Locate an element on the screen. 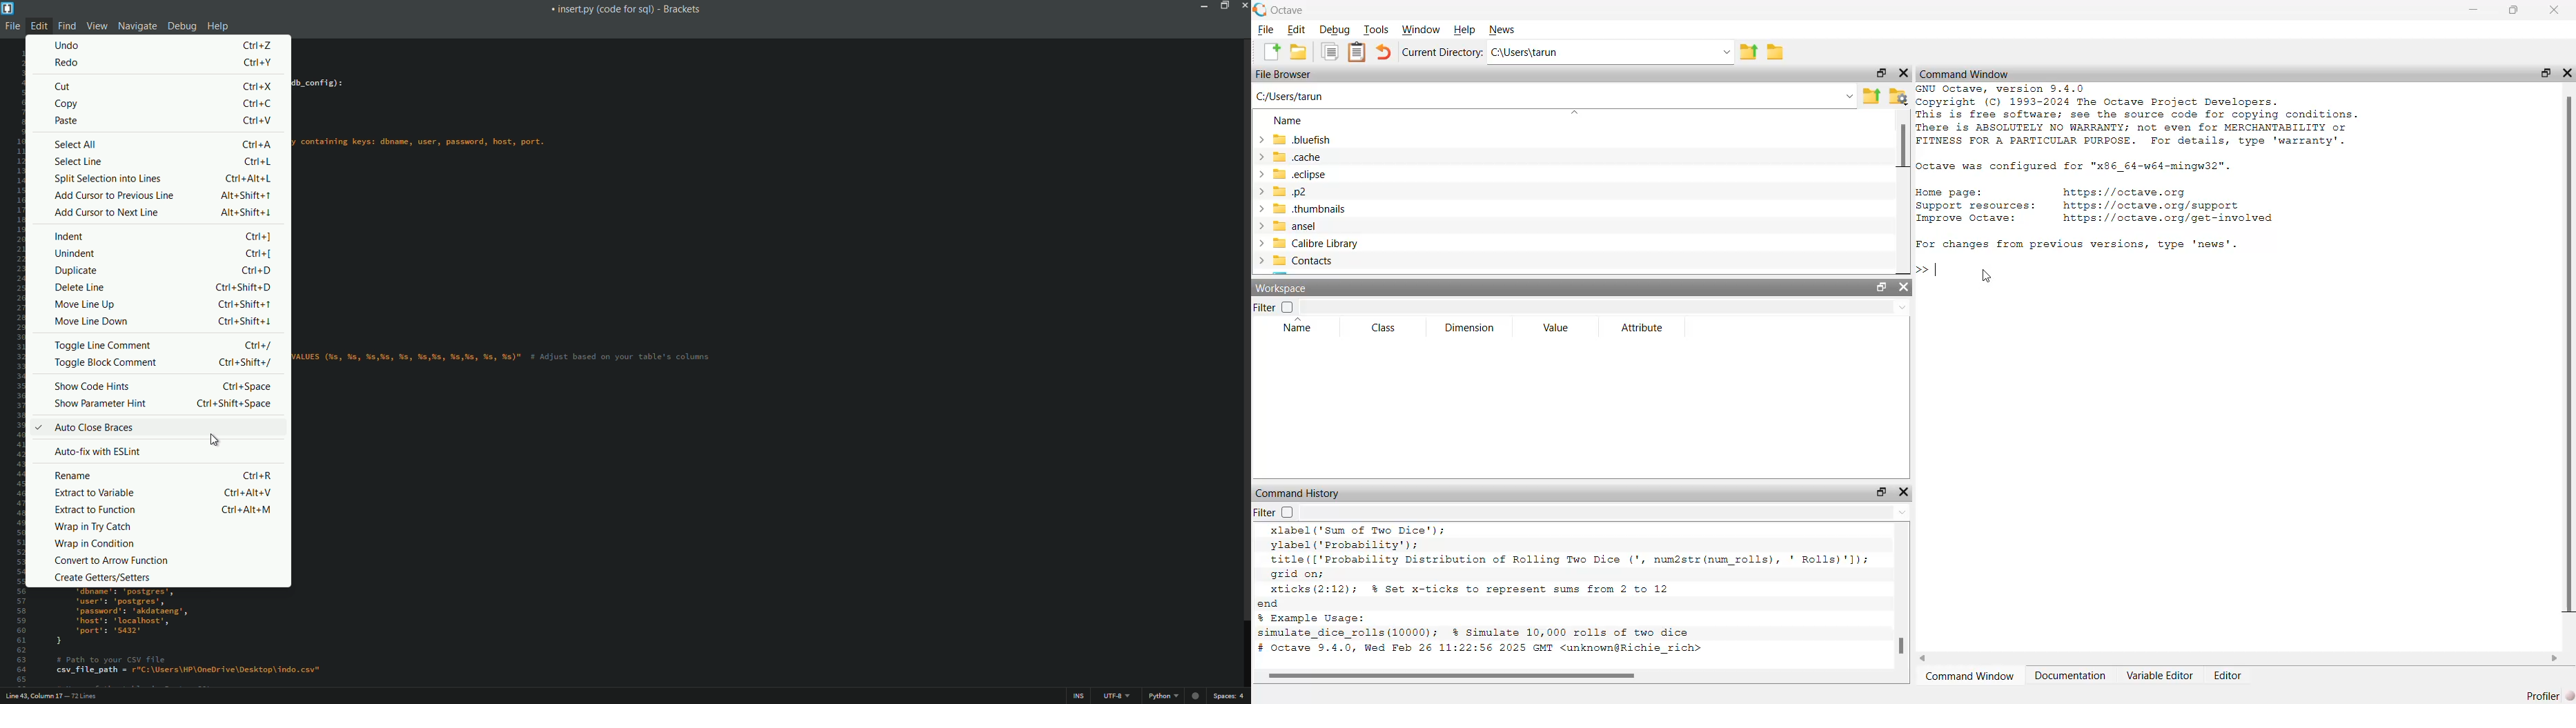 This screenshot has height=728, width=2576. Maximize is located at coordinates (1879, 491).